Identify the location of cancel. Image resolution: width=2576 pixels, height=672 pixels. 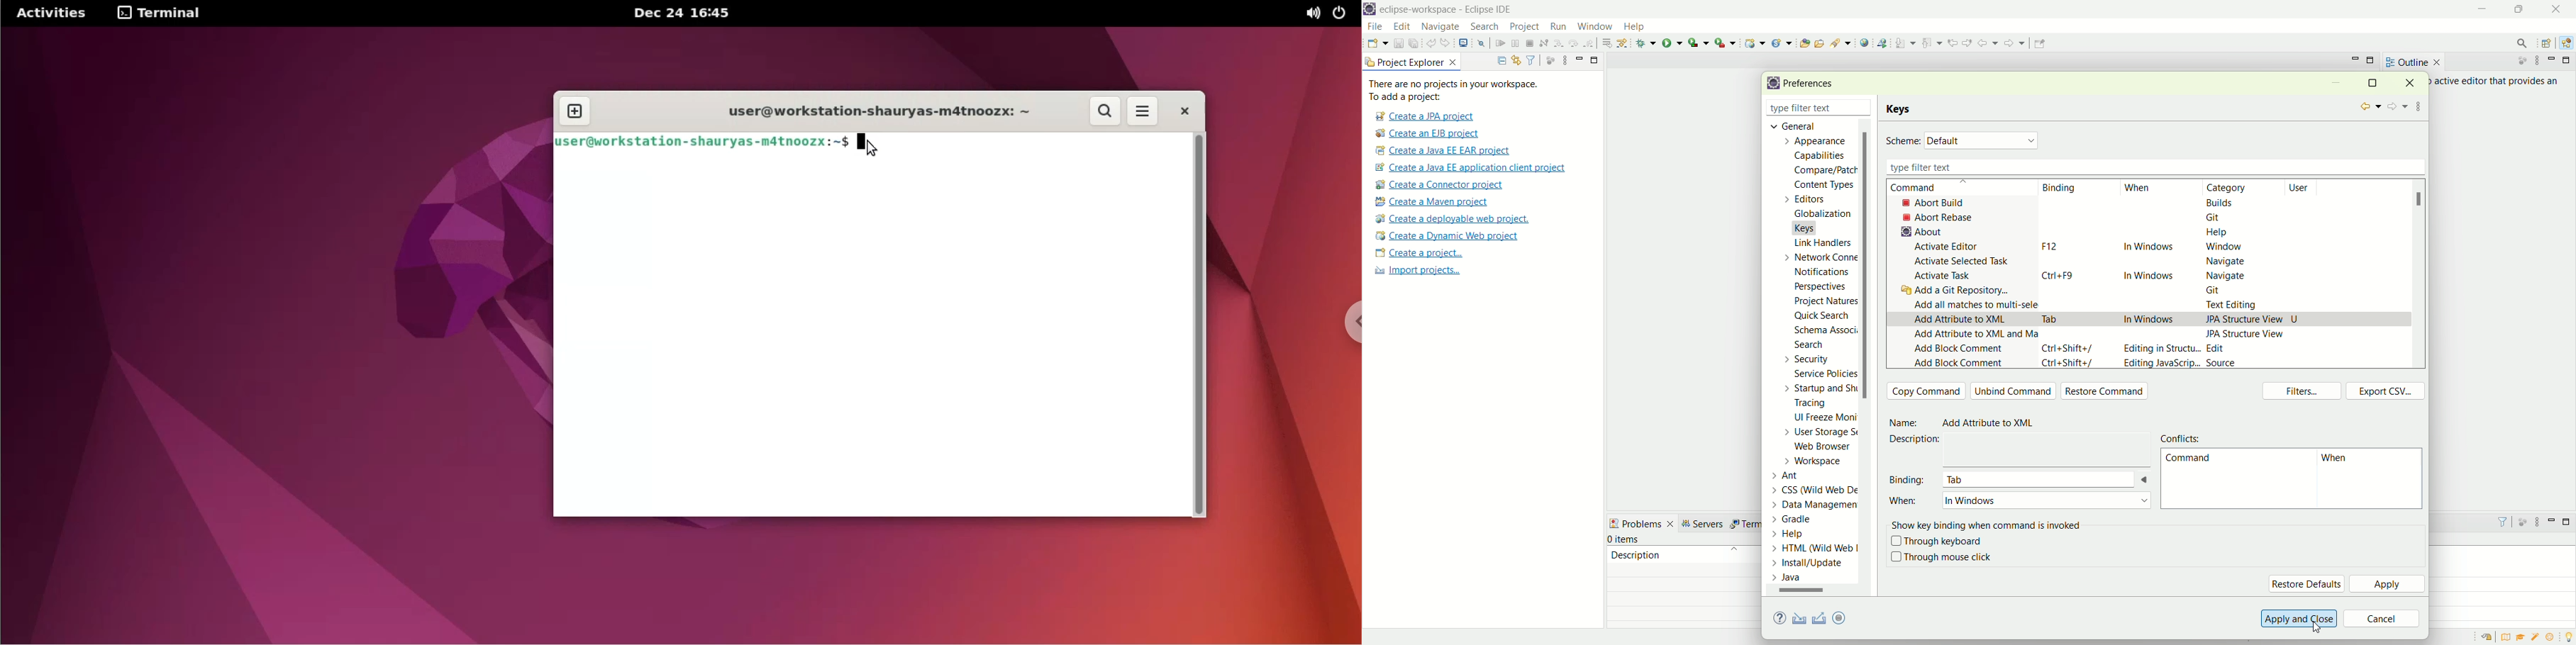
(2382, 620).